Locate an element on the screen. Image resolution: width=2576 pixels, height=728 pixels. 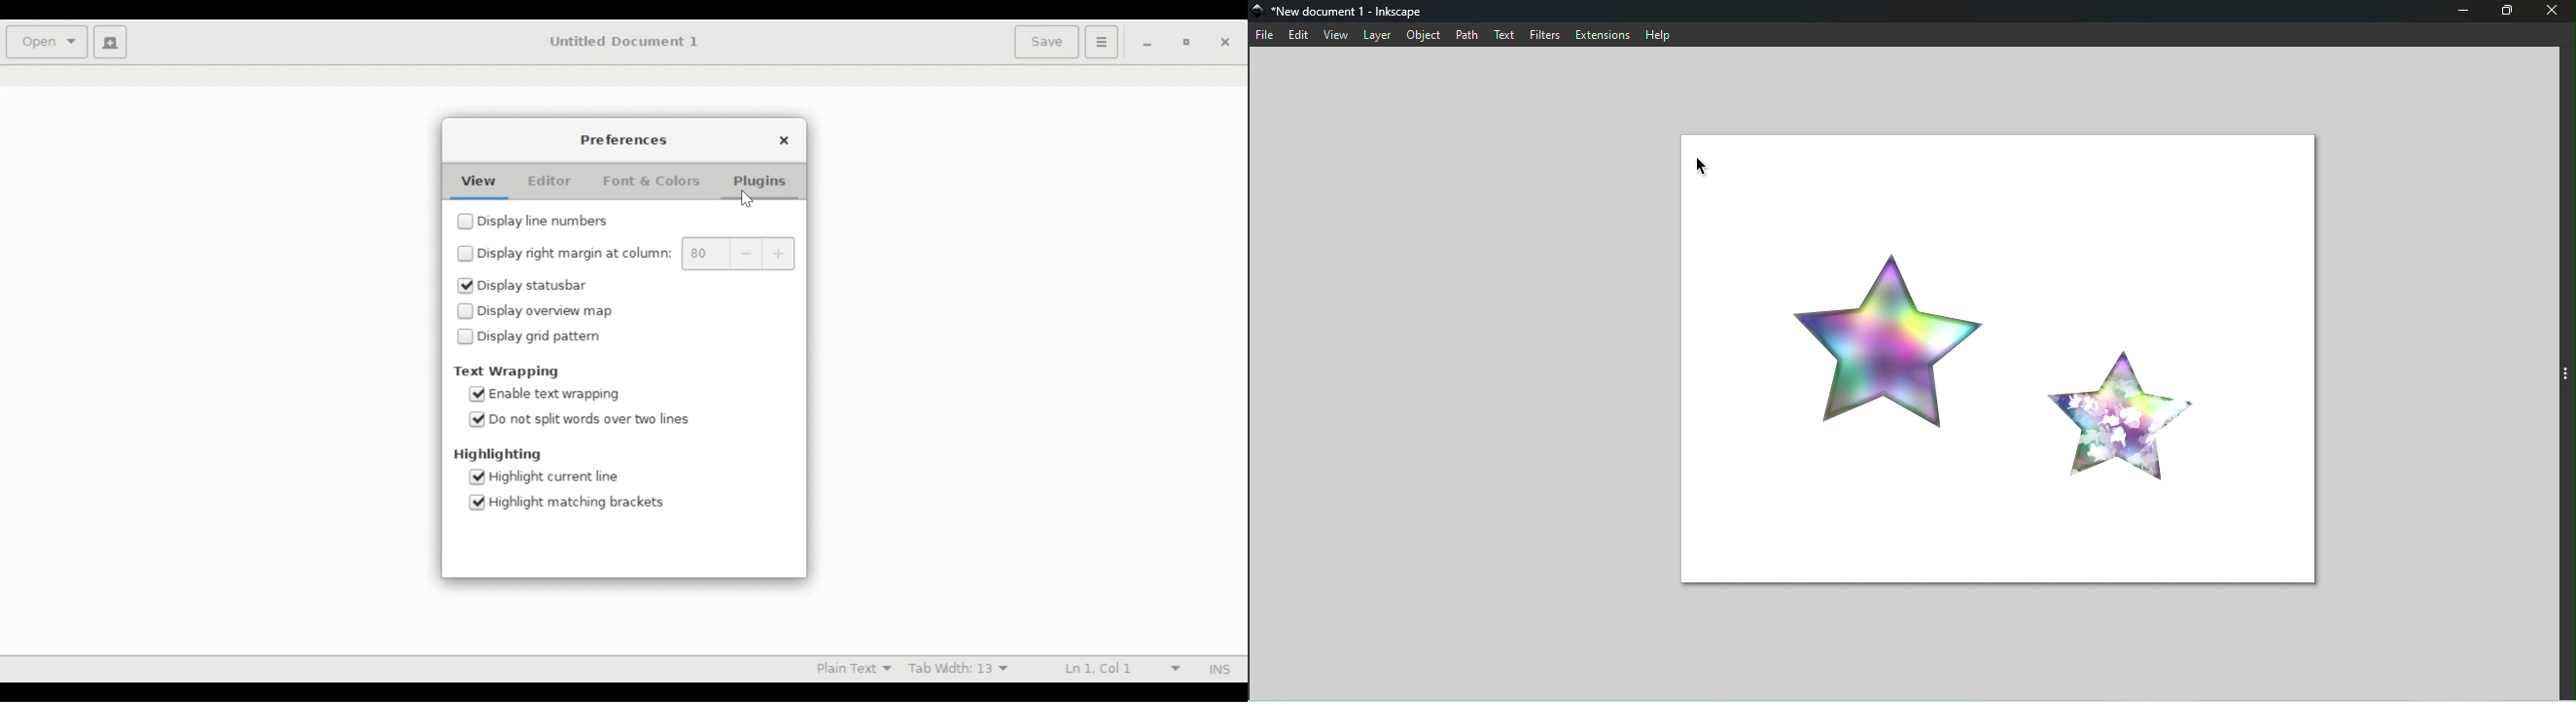
Create new document is located at coordinates (111, 42).